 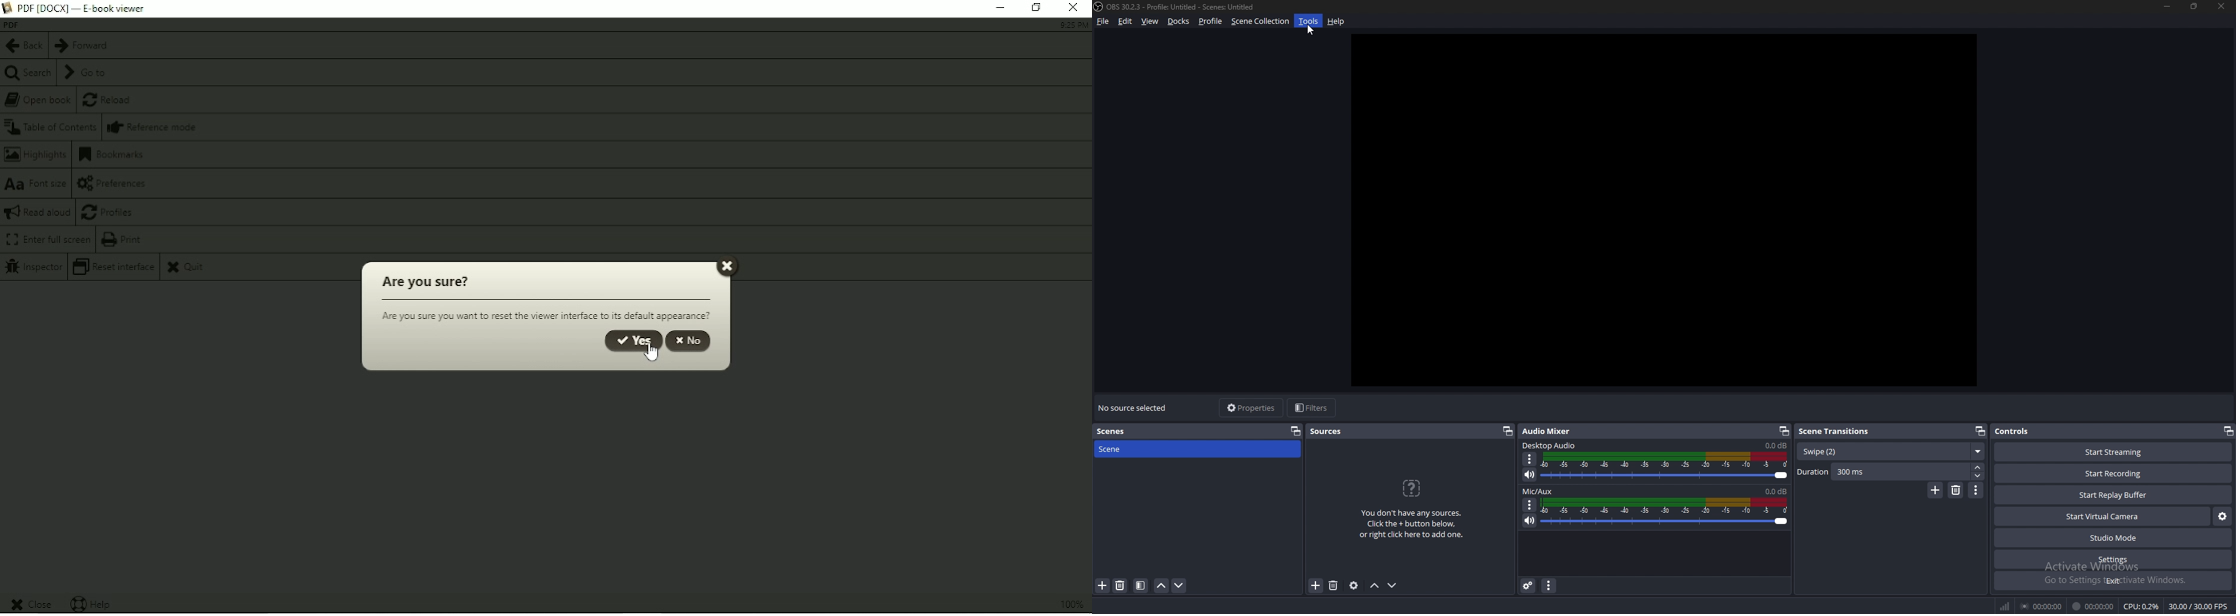 I want to click on tools, so click(x=1309, y=21).